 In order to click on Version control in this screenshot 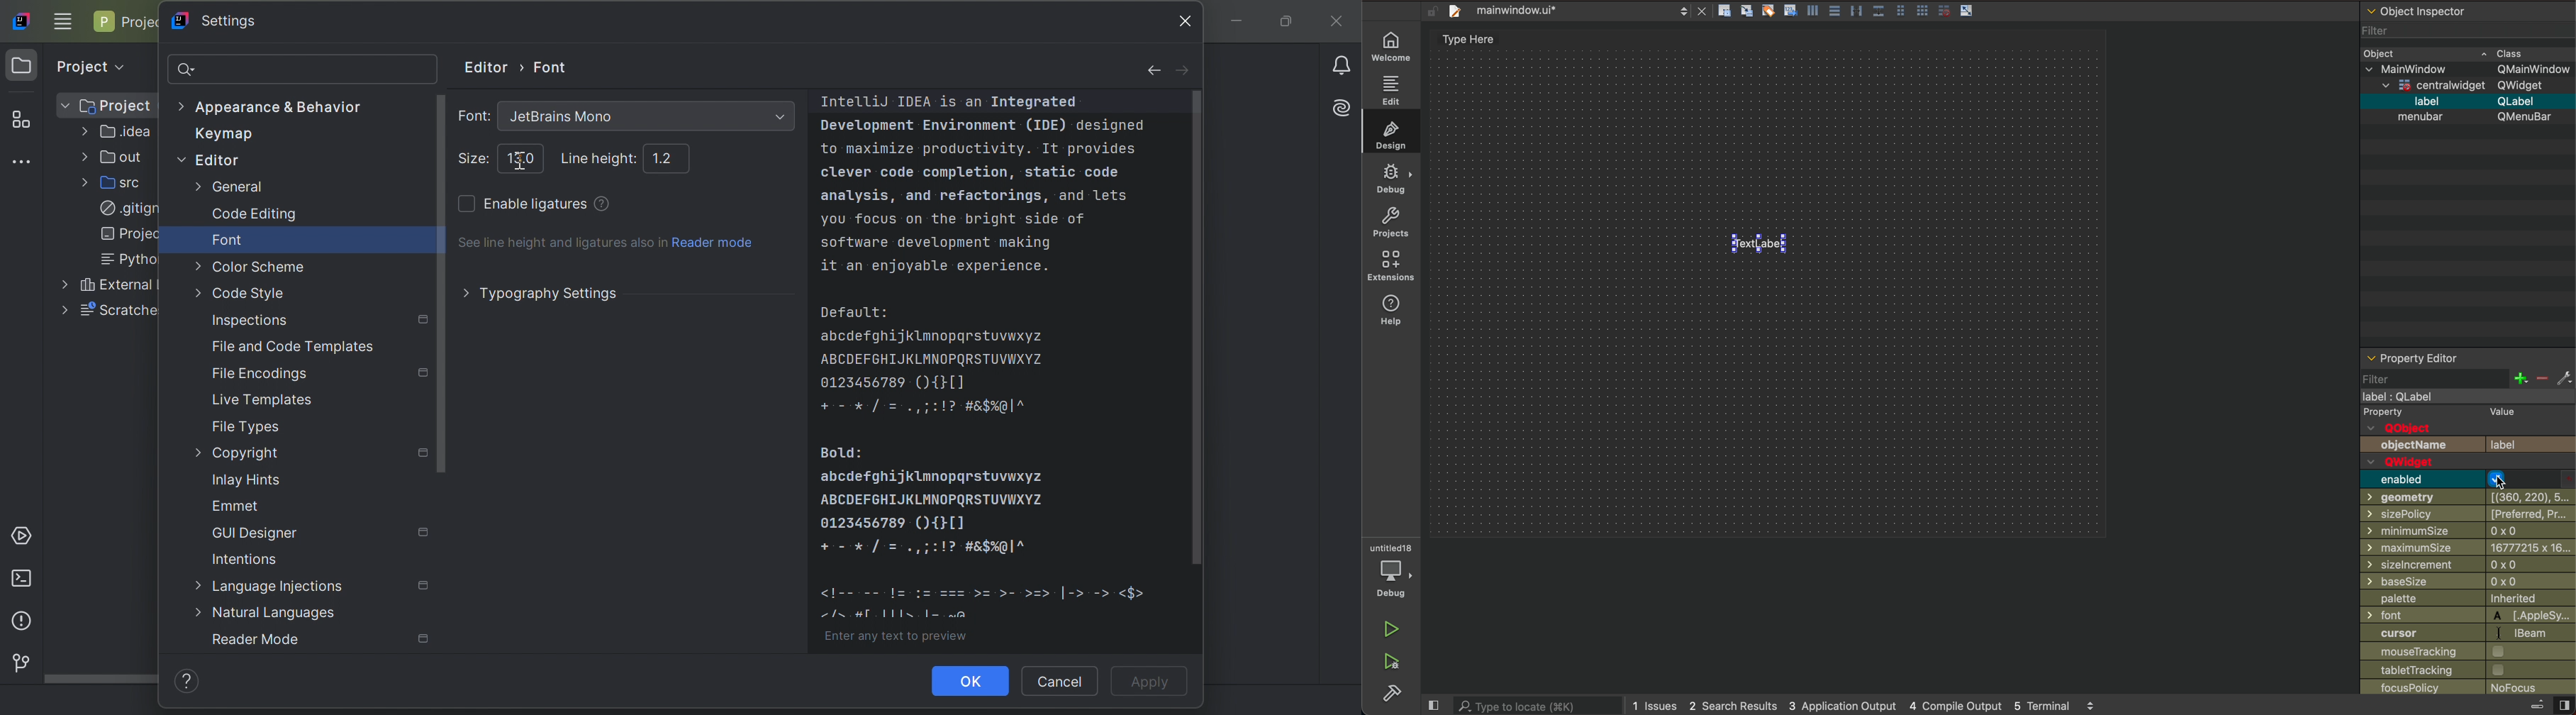, I will do `click(18, 661)`.